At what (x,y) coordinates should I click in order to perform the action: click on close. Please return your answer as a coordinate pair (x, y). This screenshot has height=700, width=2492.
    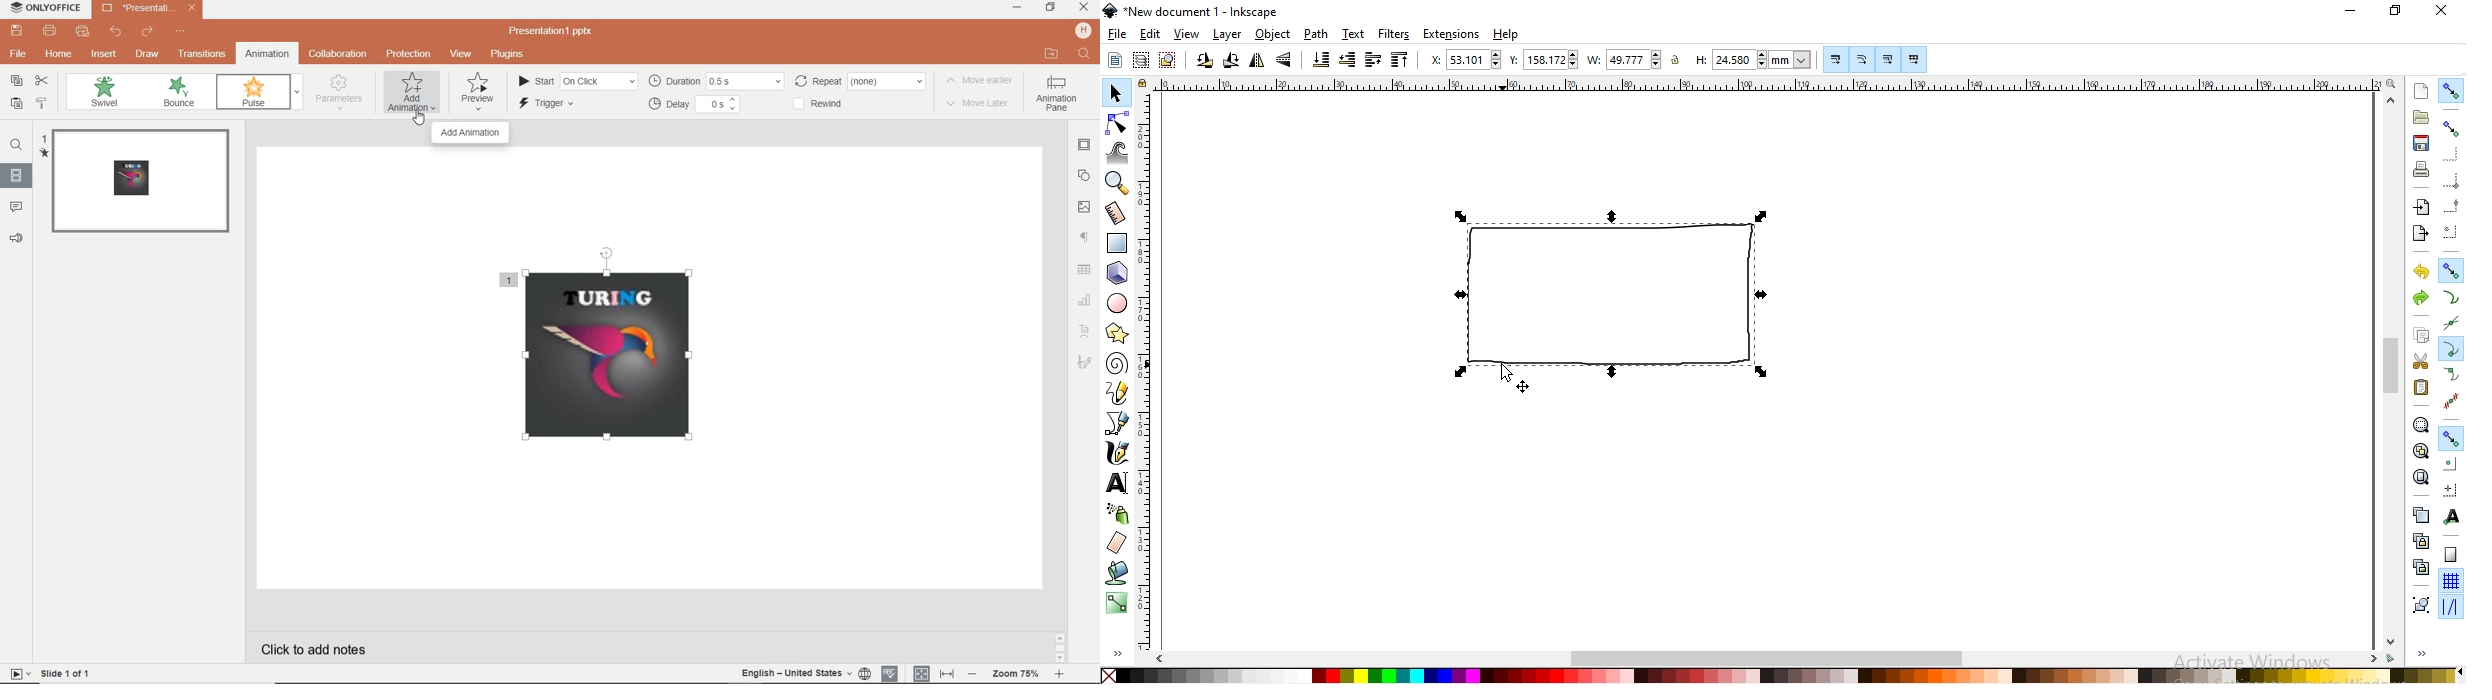
    Looking at the image, I should click on (2446, 10).